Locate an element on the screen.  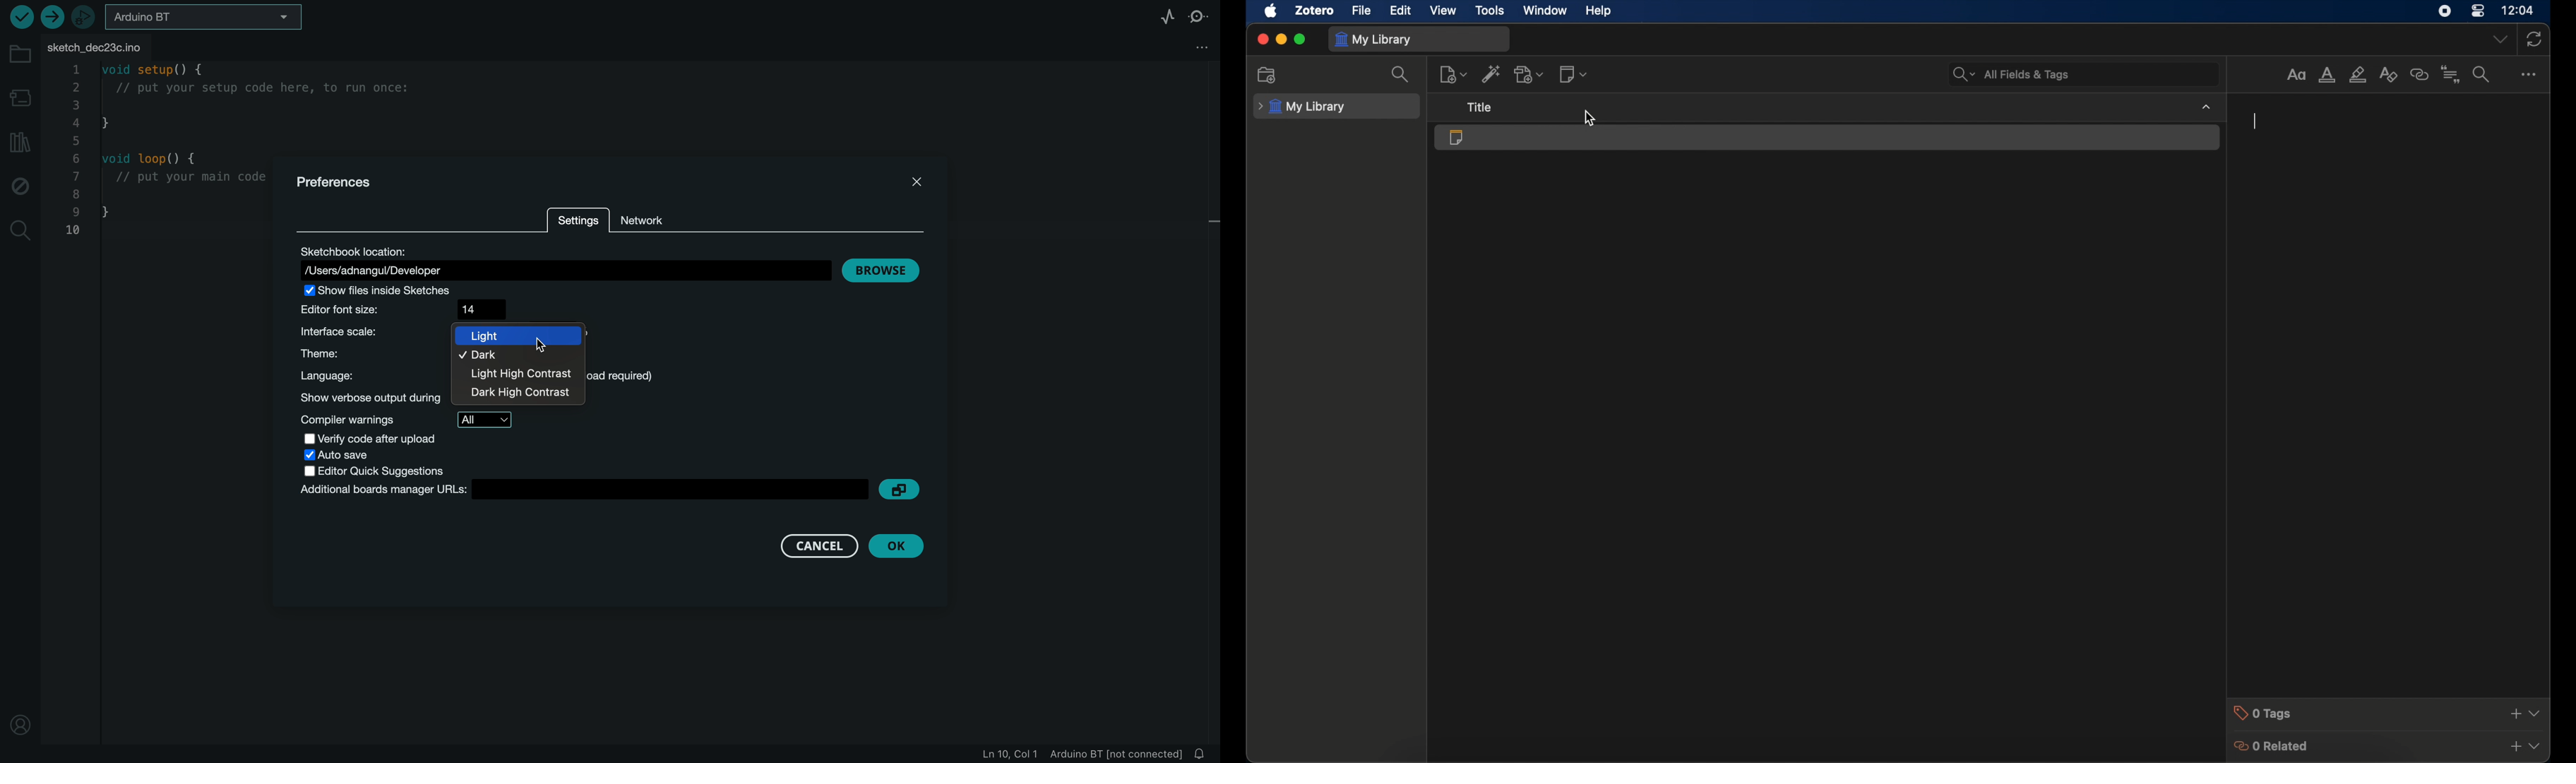
light is located at coordinates (518, 334).